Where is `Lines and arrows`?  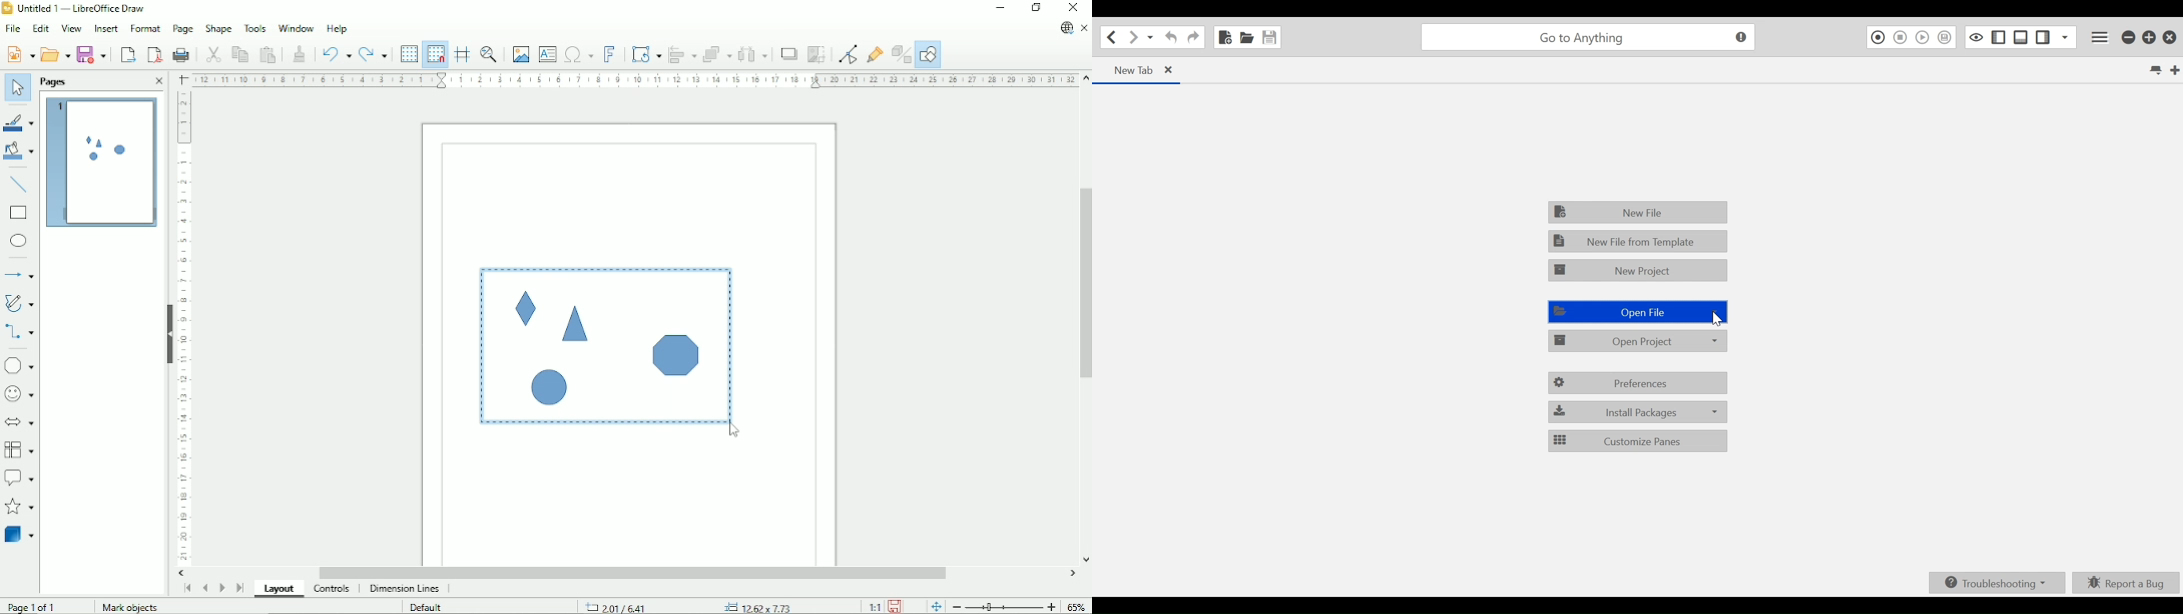
Lines and arrows is located at coordinates (21, 276).